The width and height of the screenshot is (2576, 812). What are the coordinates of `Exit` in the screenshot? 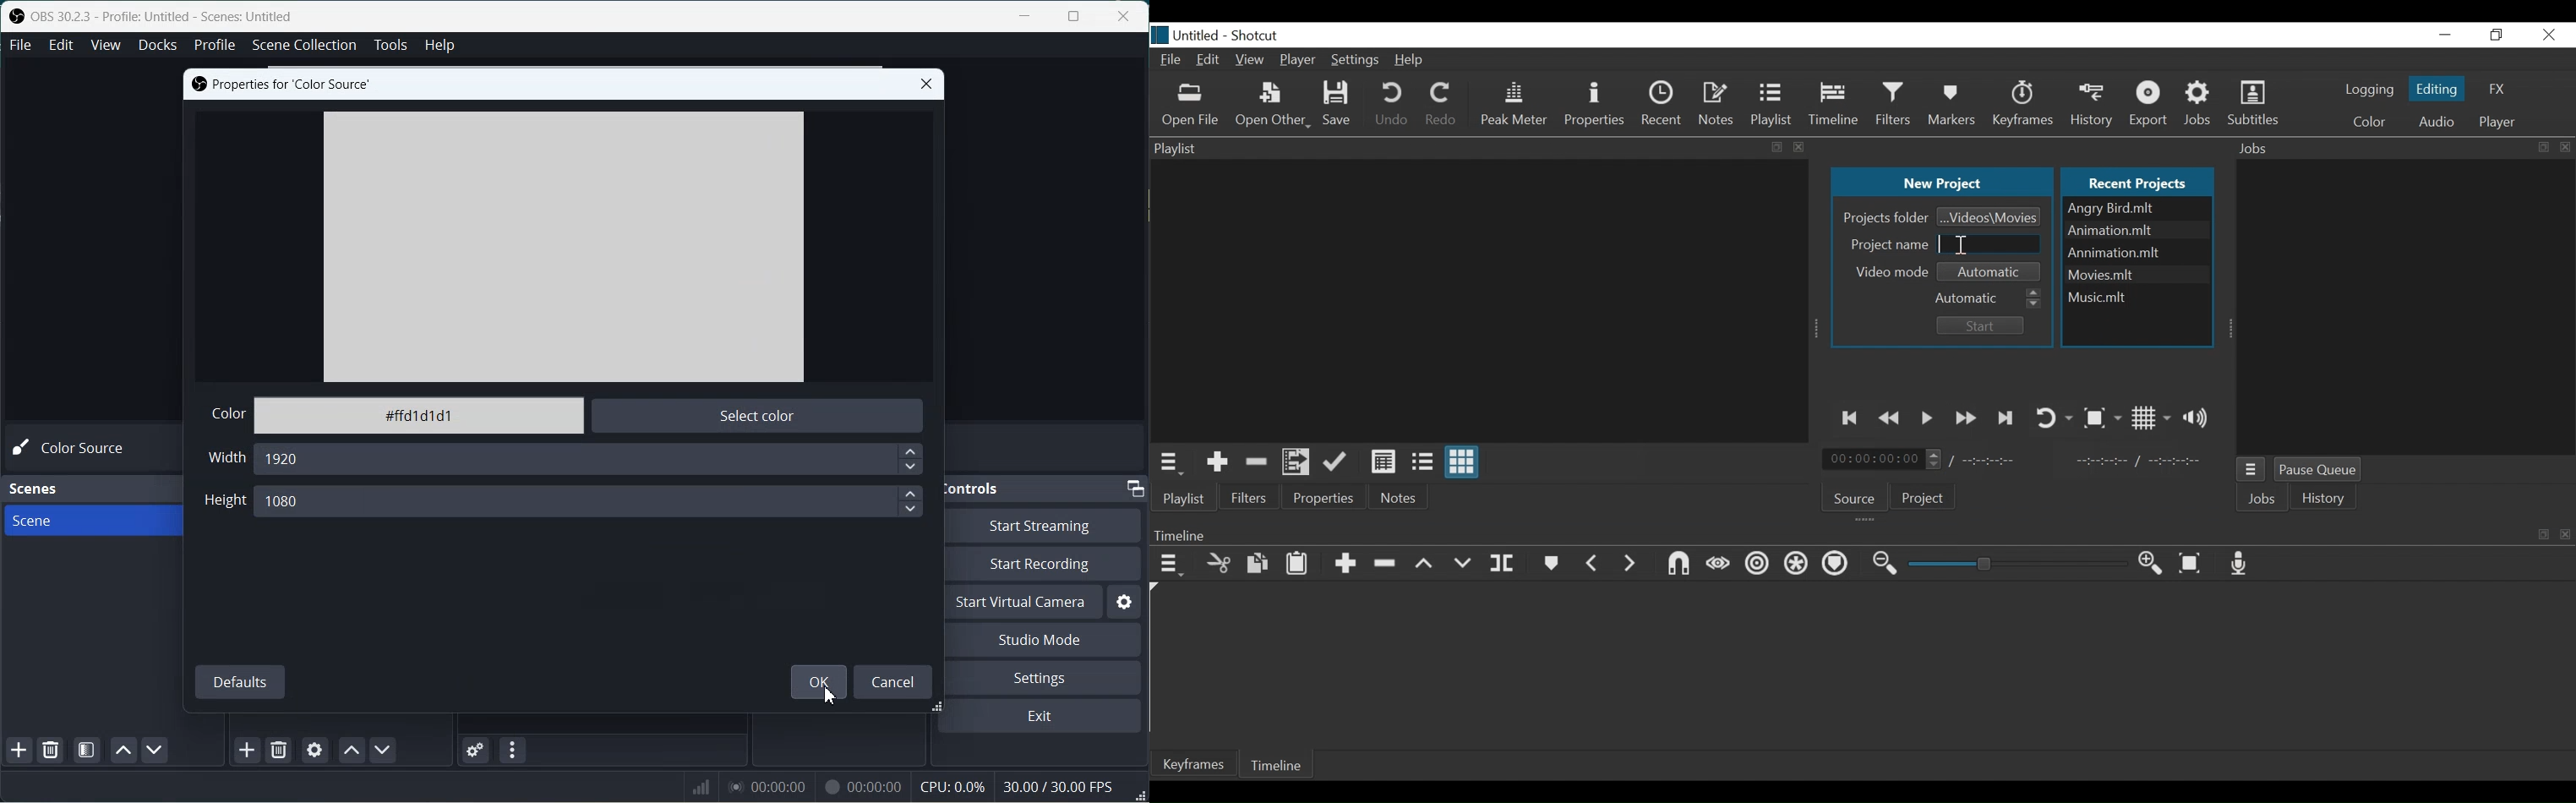 It's located at (1048, 716).